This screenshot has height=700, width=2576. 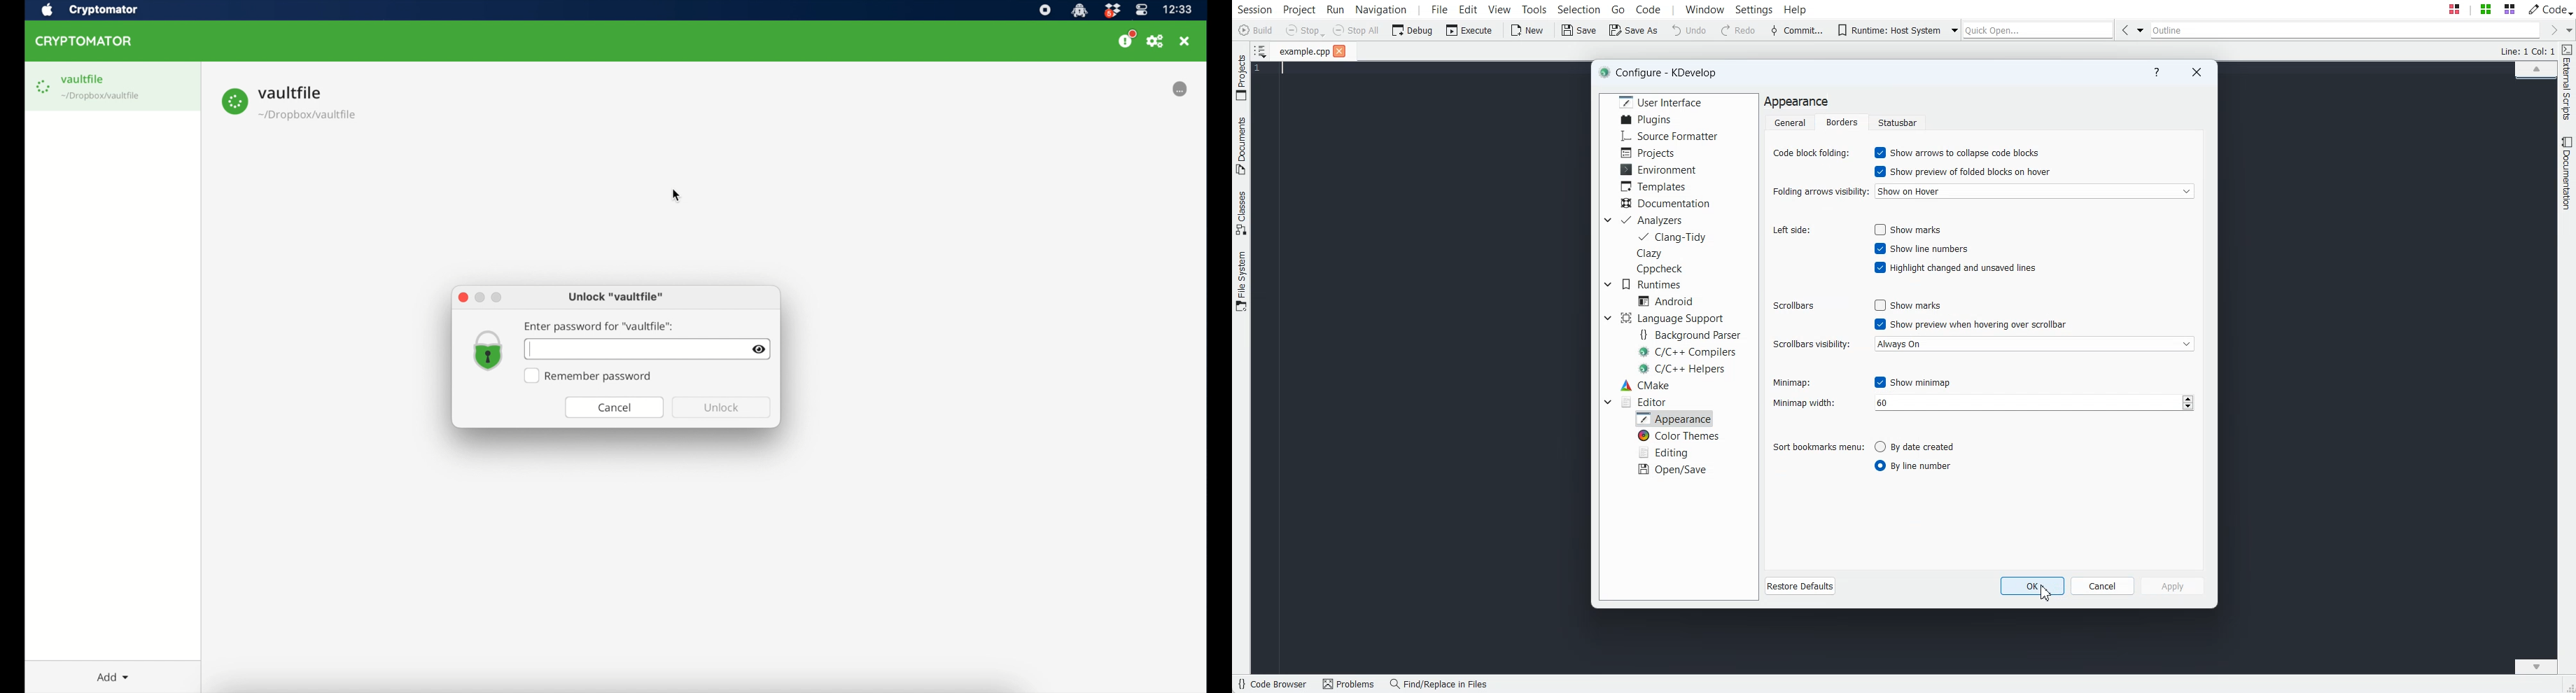 What do you see at coordinates (1741, 30) in the screenshot?
I see `Redo` at bounding box center [1741, 30].